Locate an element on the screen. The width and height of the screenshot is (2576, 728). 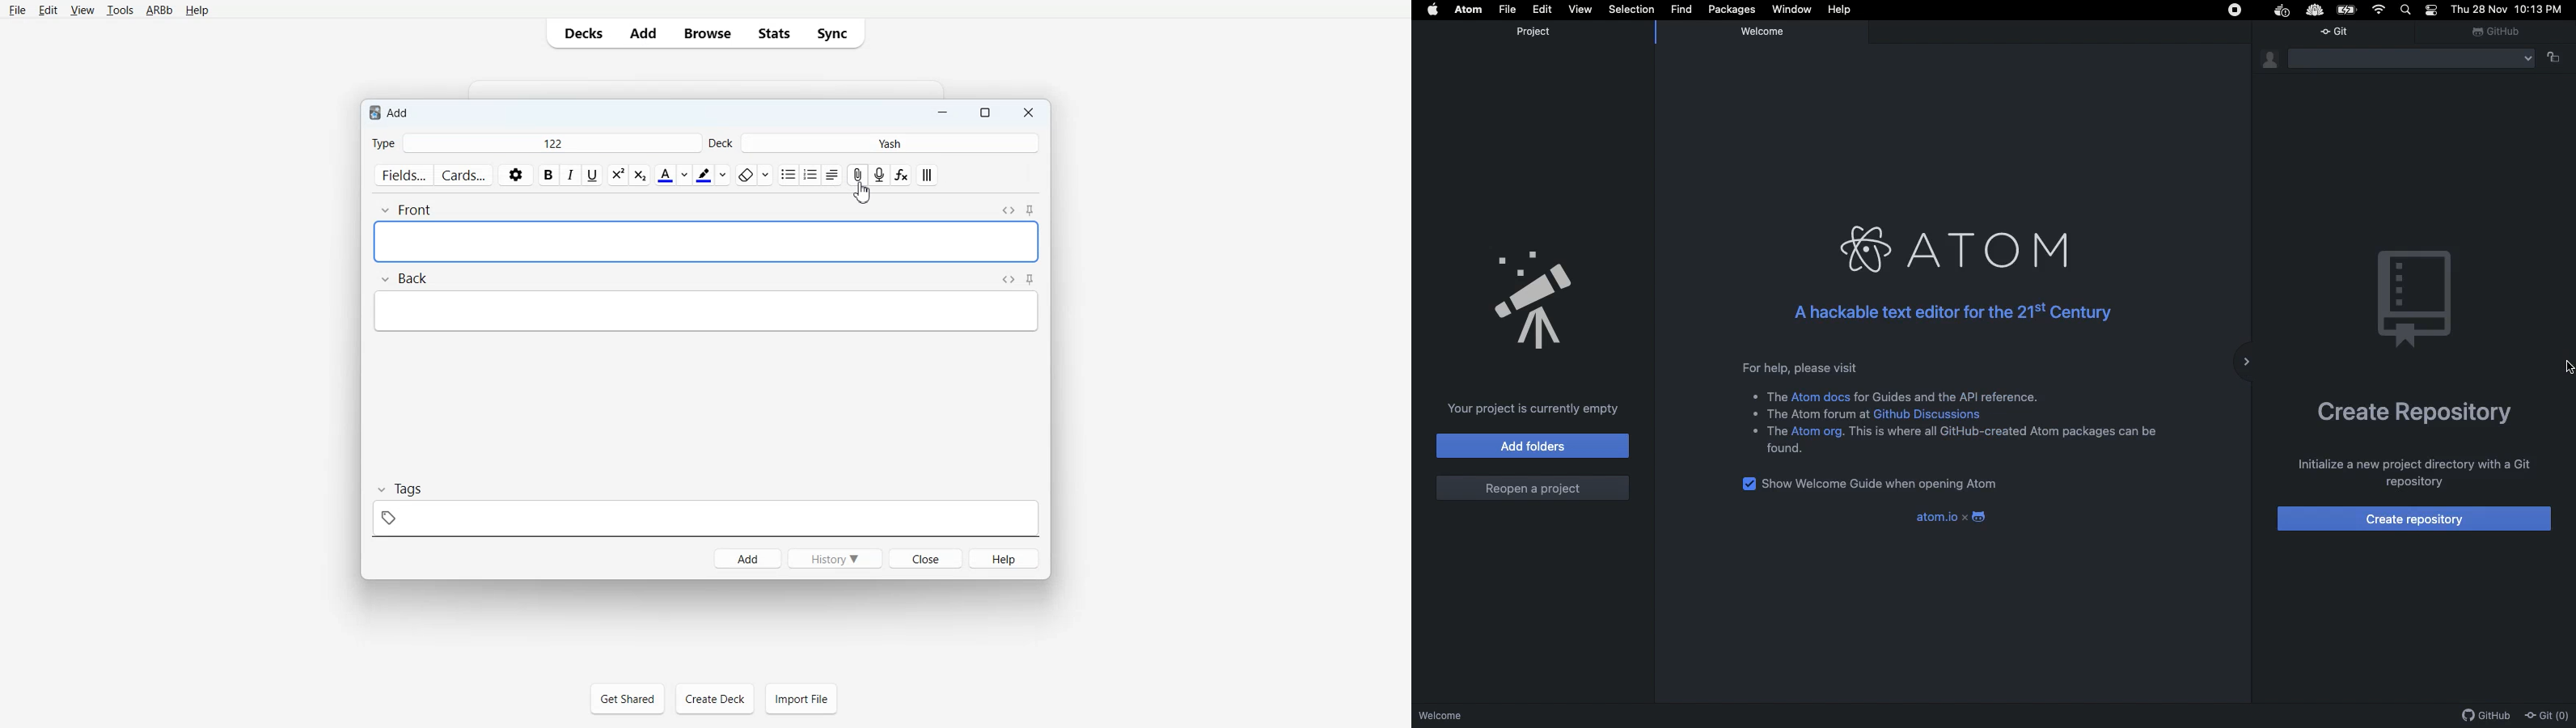
checkbox is located at coordinates (1746, 484).